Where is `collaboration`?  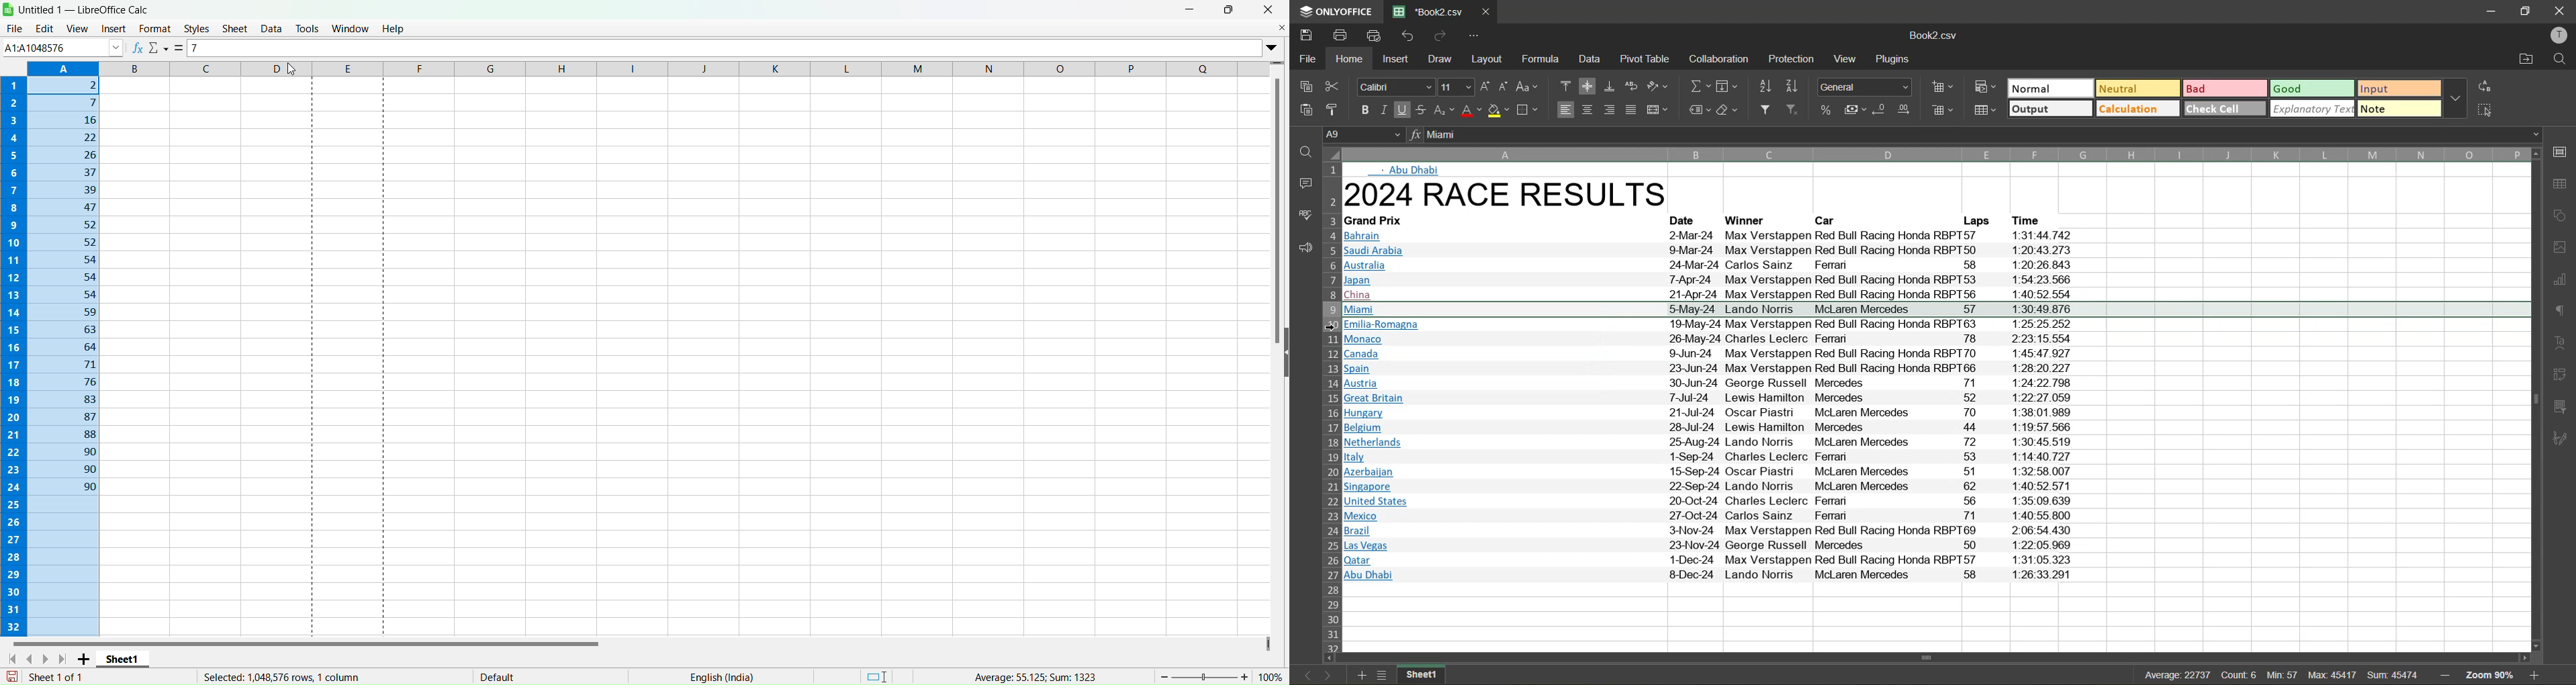 collaboration is located at coordinates (1720, 59).